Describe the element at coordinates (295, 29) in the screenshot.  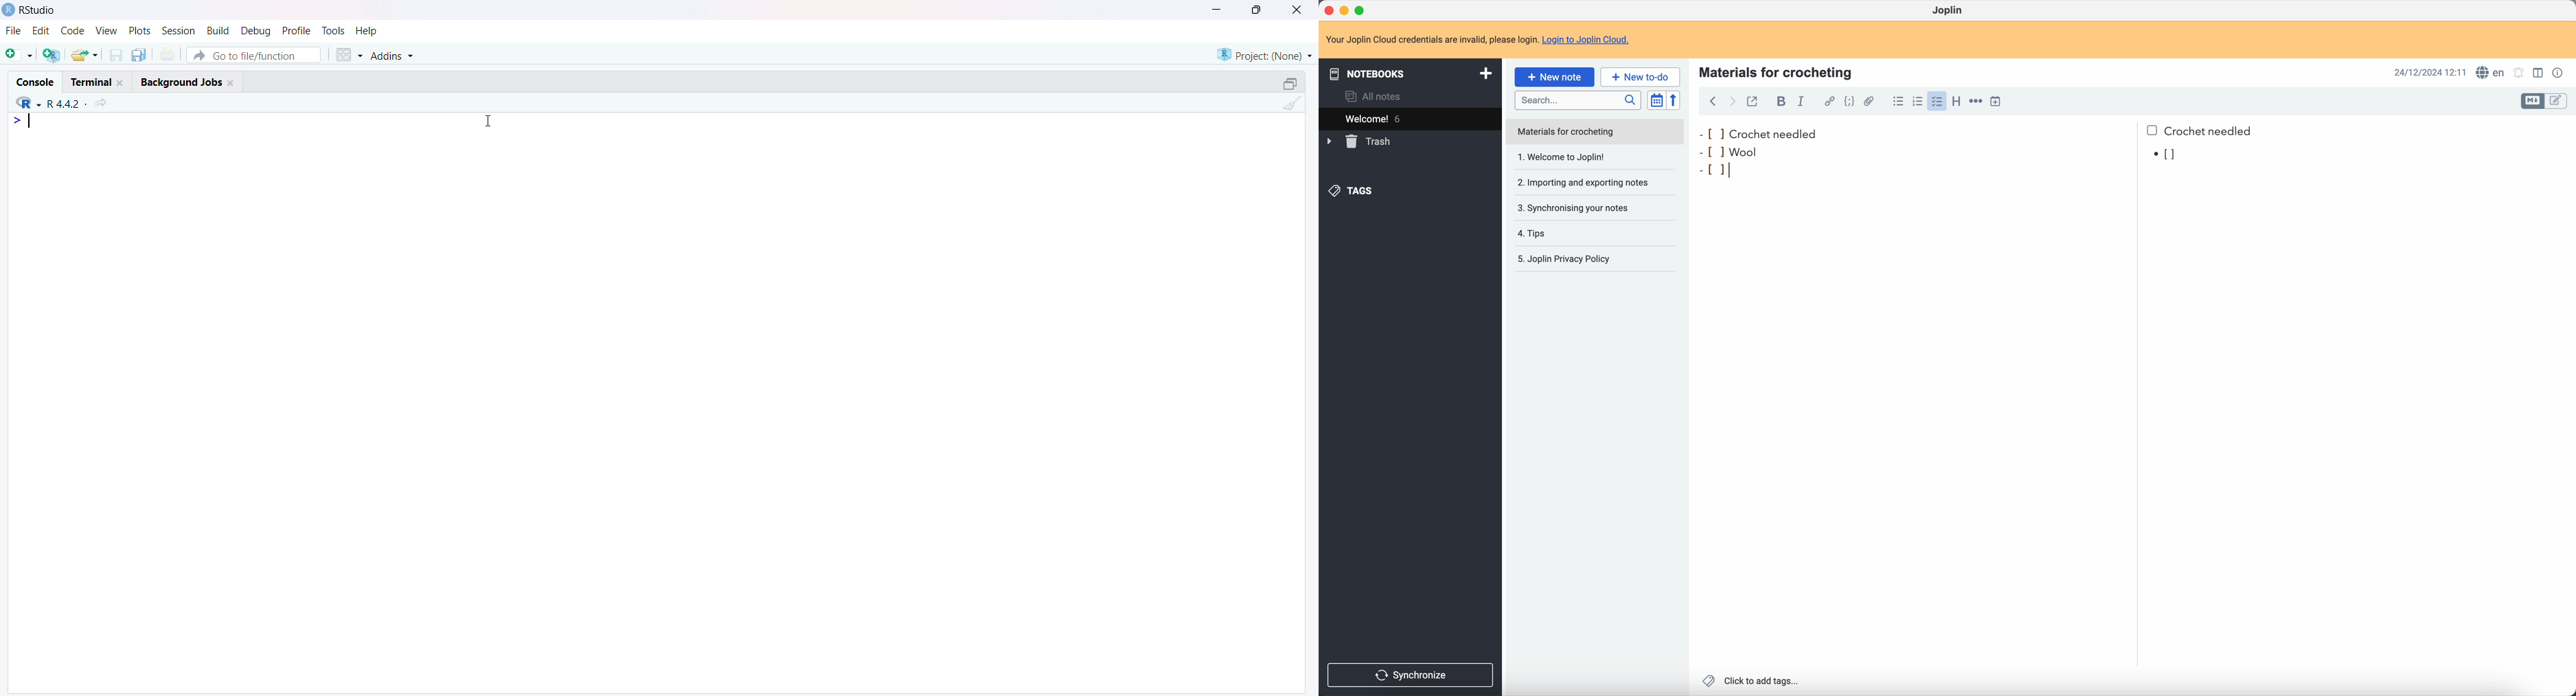
I see `Profile` at that location.